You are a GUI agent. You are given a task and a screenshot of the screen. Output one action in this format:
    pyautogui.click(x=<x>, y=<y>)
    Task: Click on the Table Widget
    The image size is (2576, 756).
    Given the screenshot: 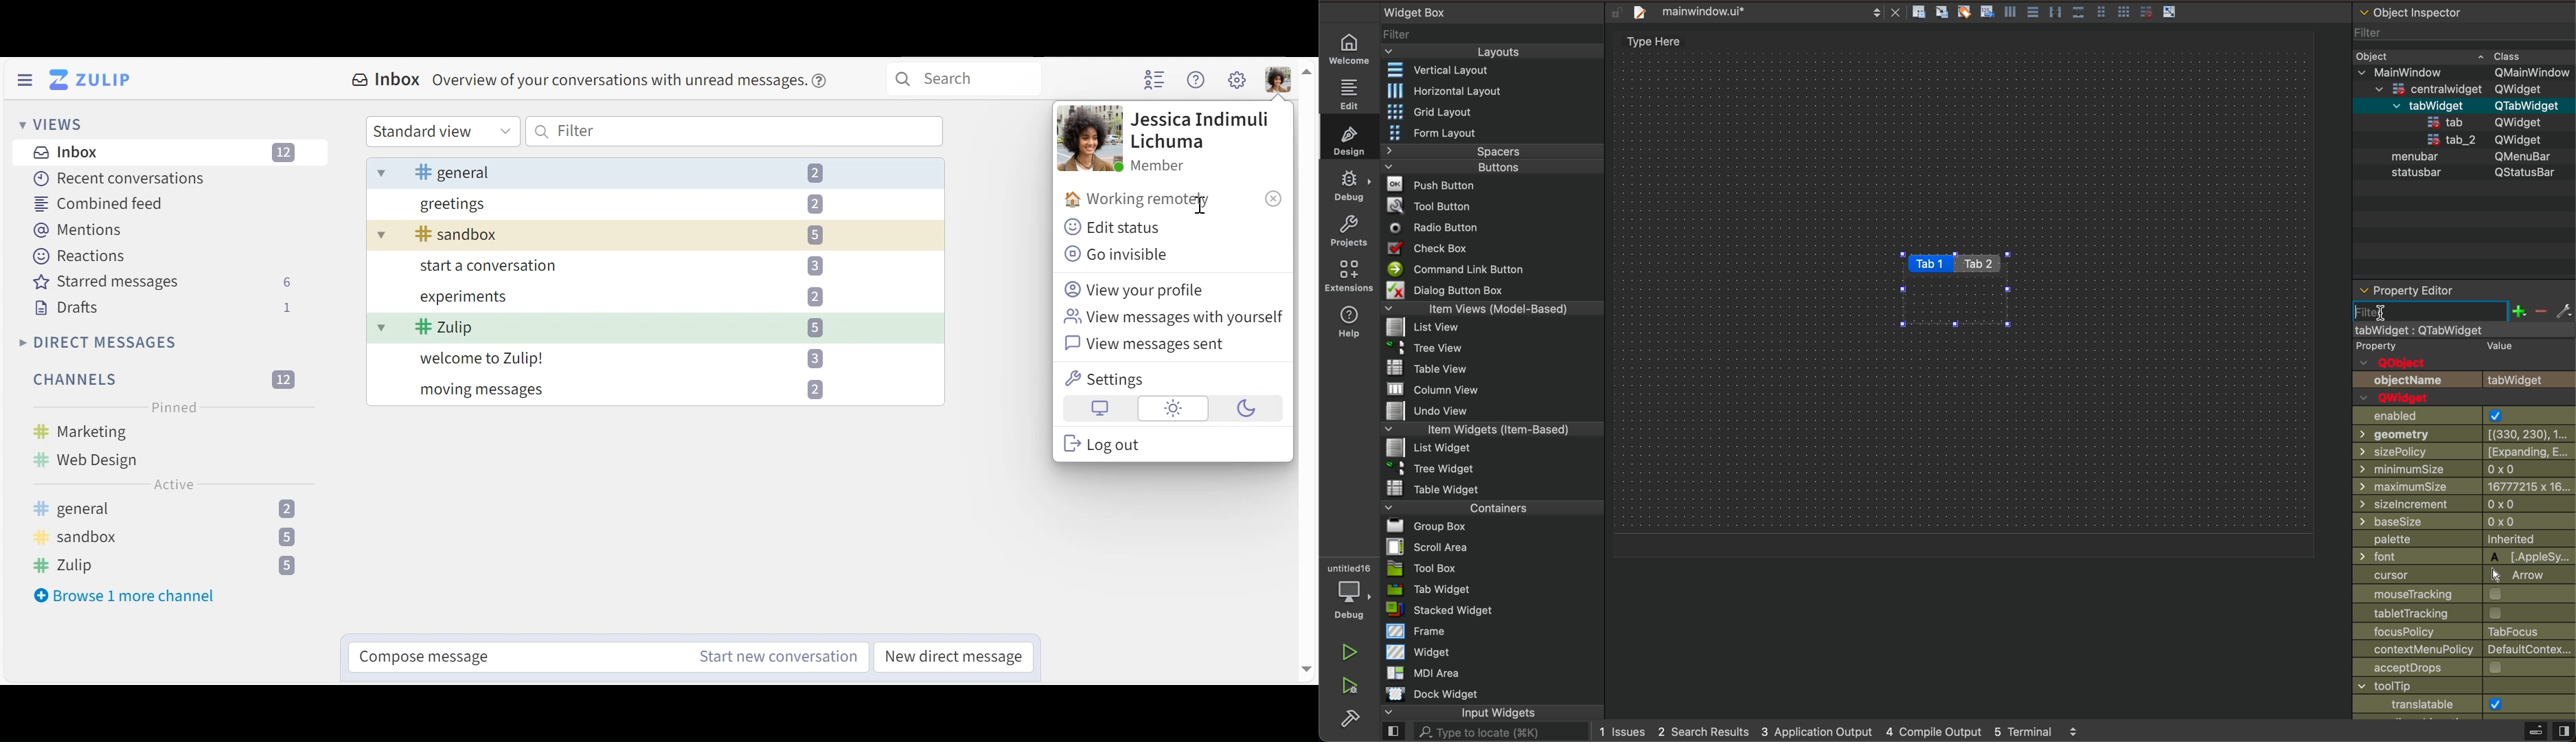 What is the action you would take?
    pyautogui.click(x=1427, y=488)
    